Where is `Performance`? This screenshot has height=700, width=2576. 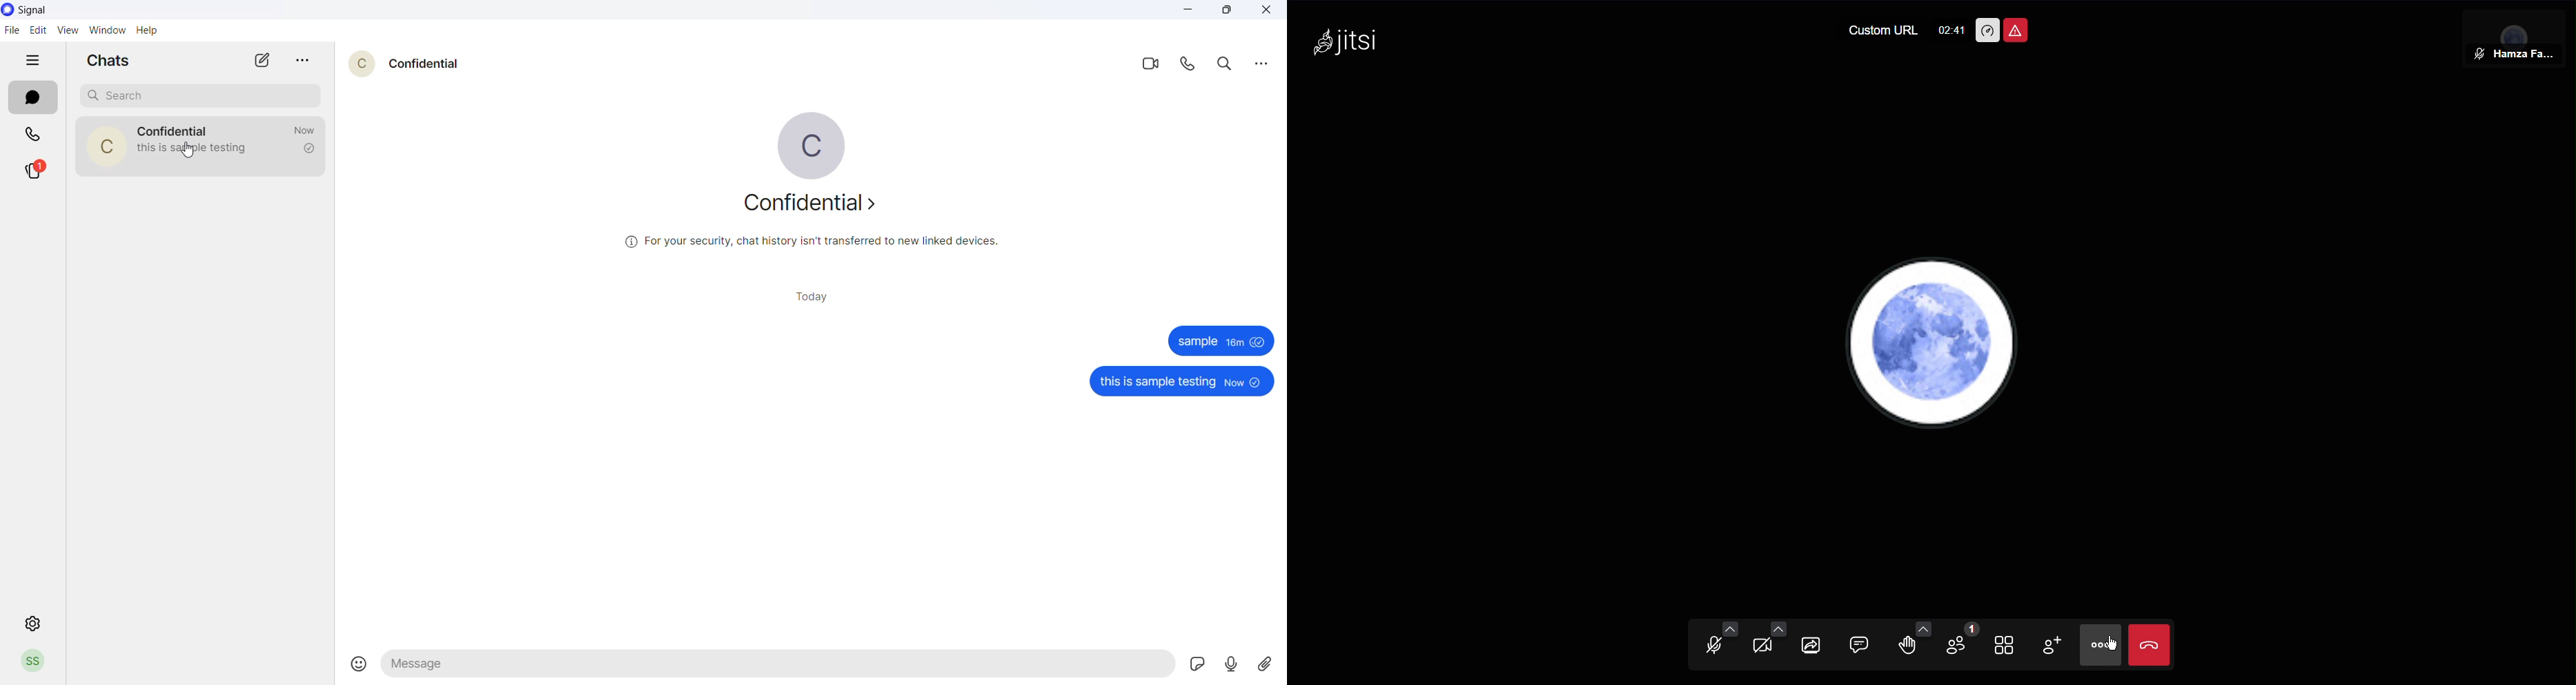 Performance is located at coordinates (1986, 30).